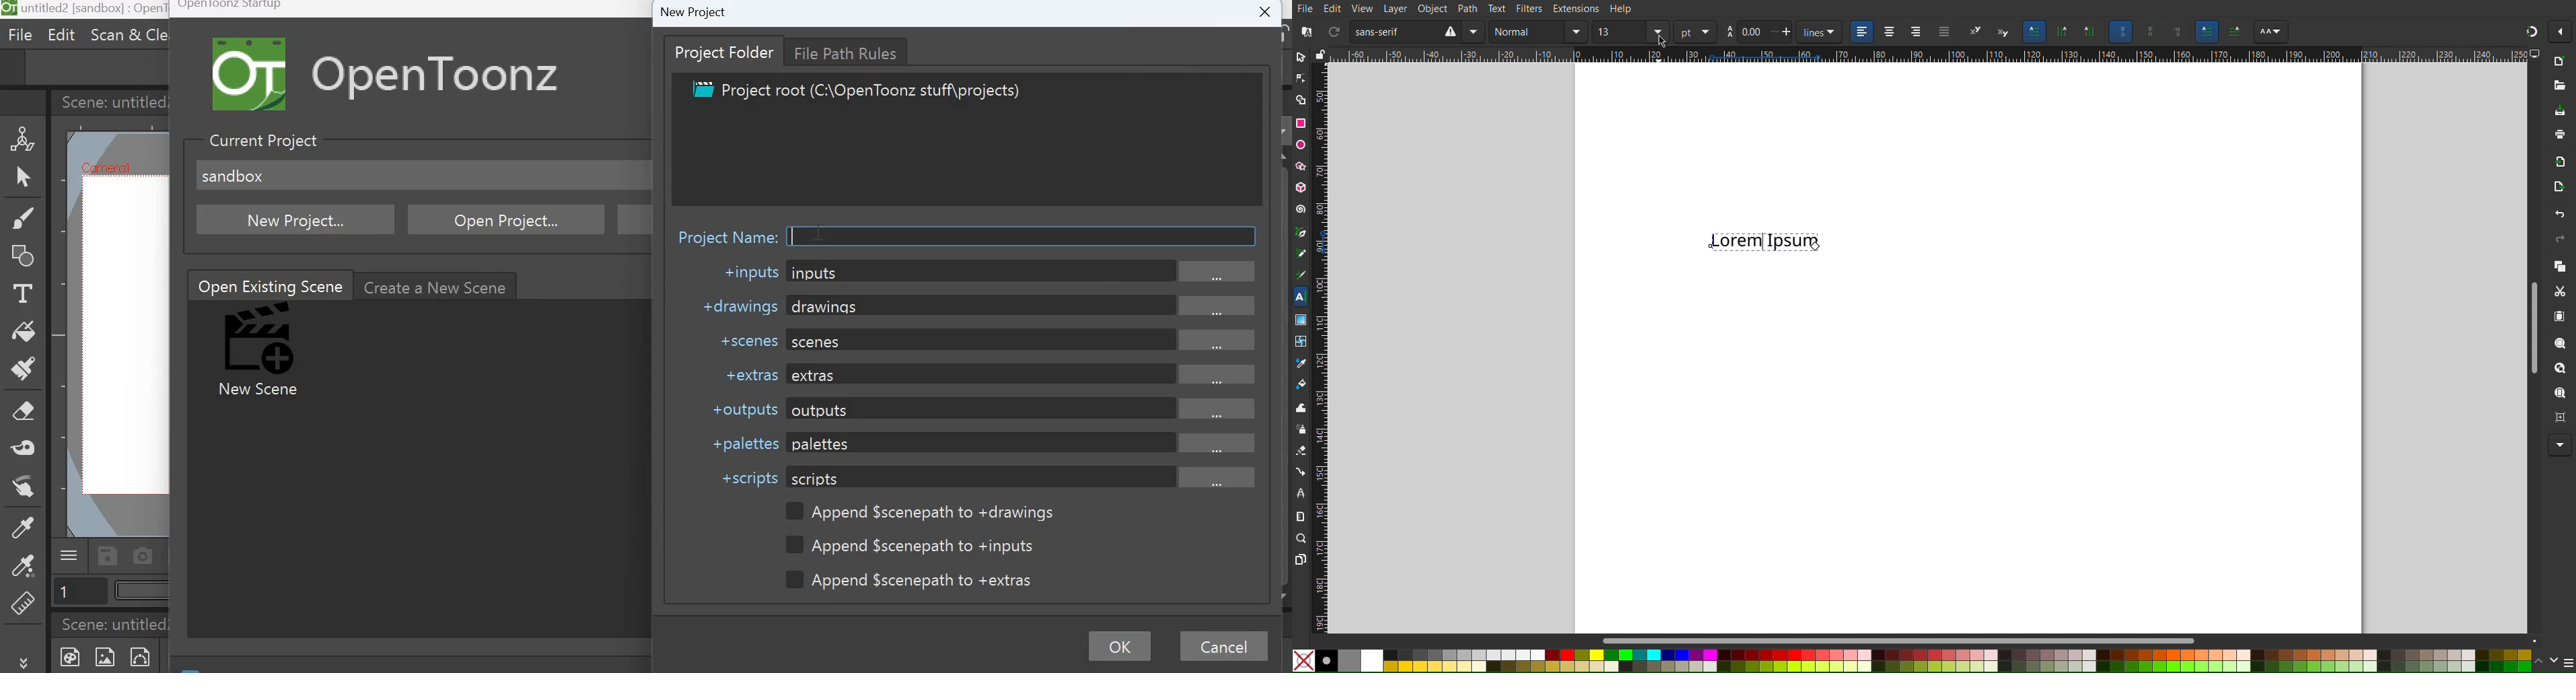 The height and width of the screenshot is (700, 2576). Describe the element at coordinates (1301, 208) in the screenshot. I see `Spiral Tool` at that location.